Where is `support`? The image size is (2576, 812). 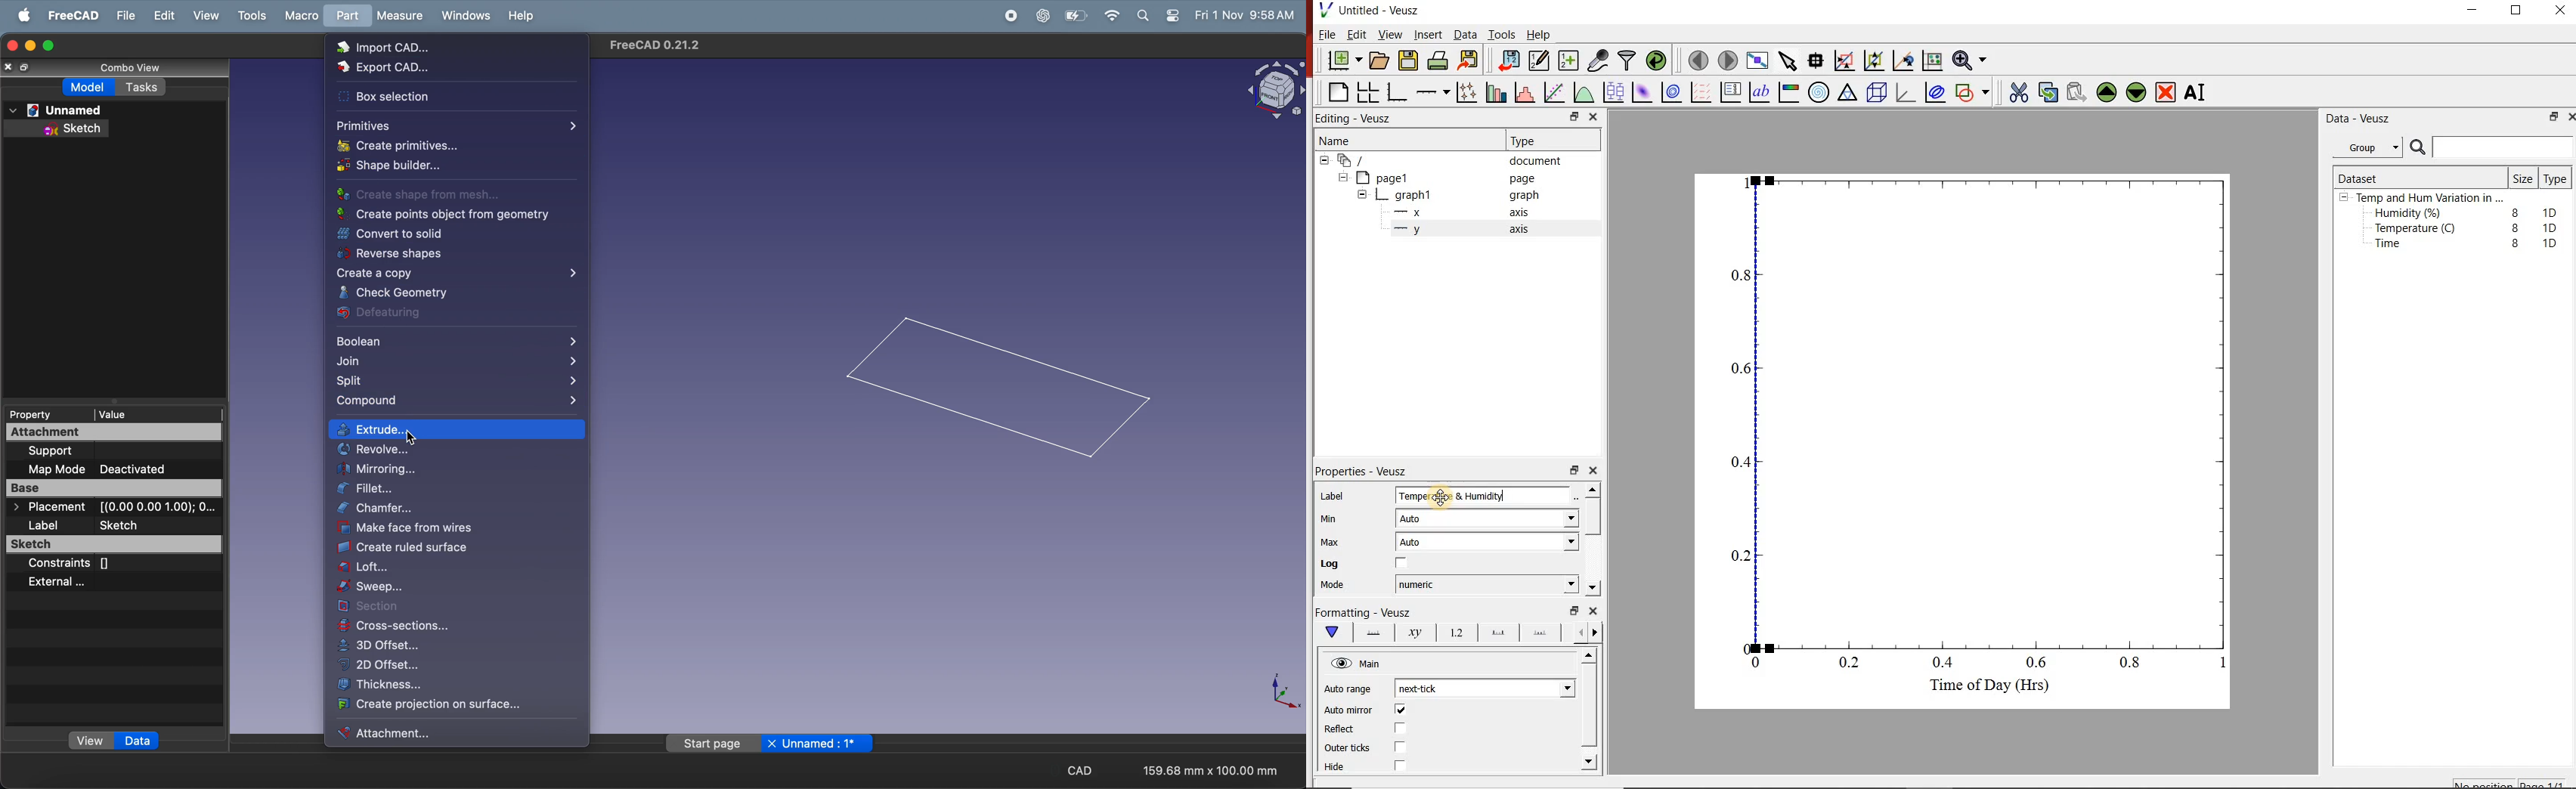 support is located at coordinates (103, 450).